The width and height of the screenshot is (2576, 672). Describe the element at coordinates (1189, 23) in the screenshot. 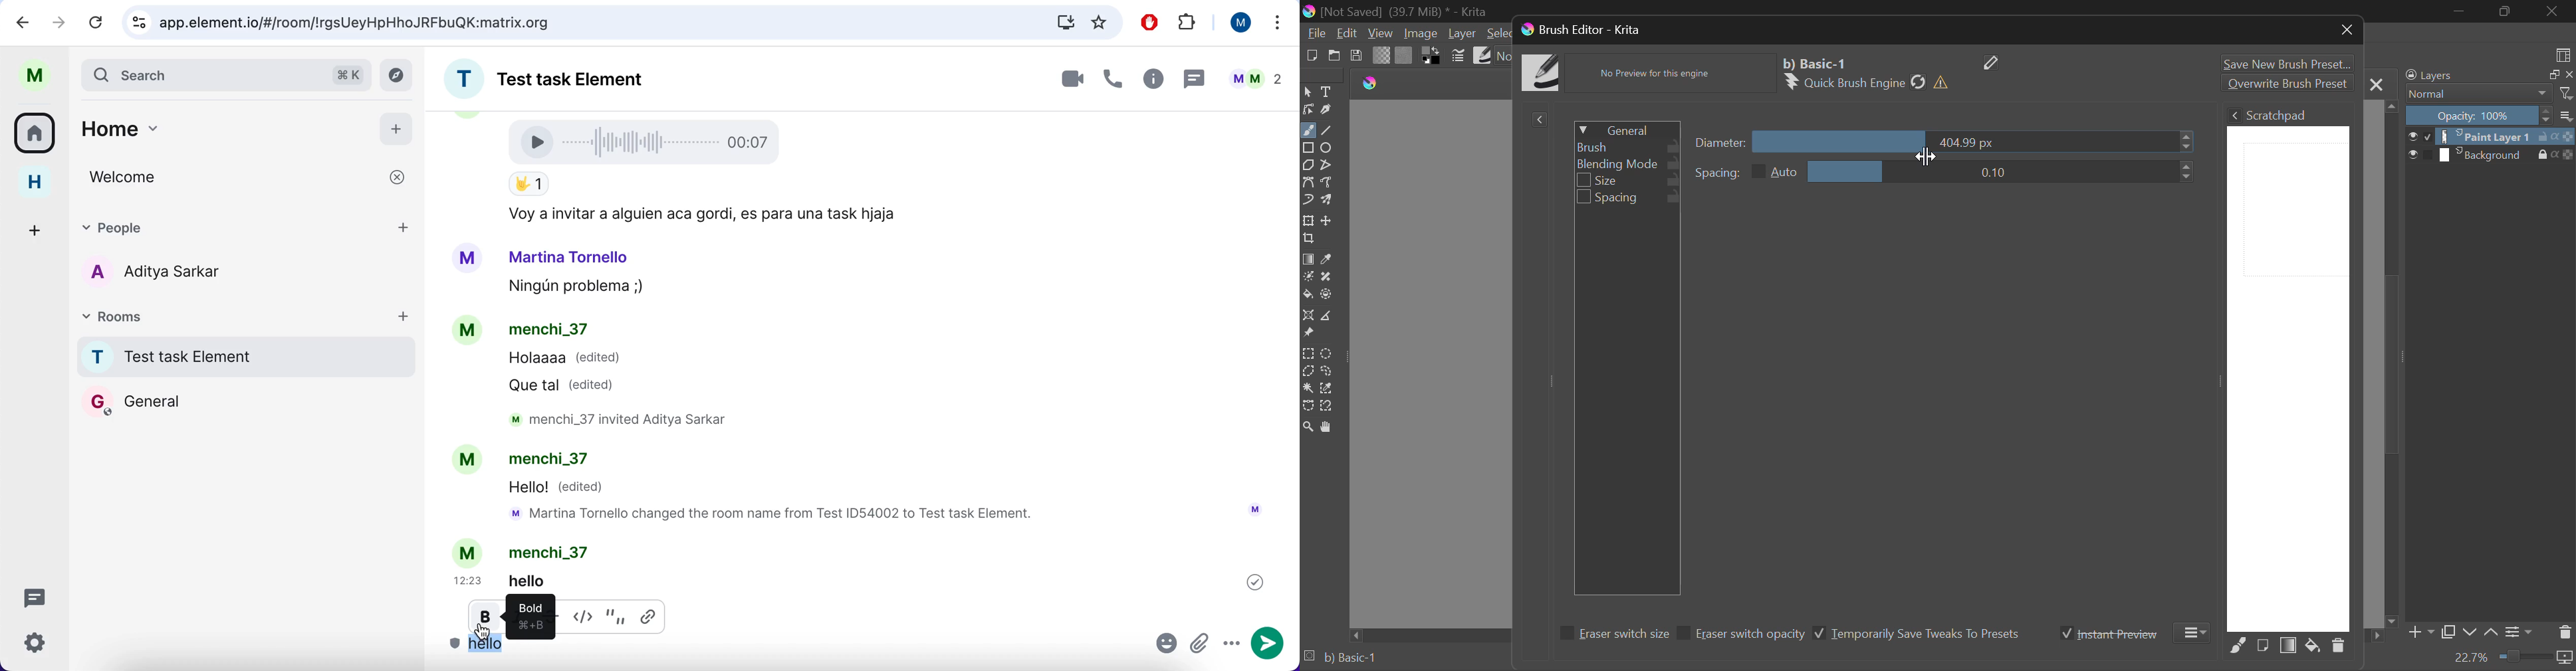

I see `extensions` at that location.